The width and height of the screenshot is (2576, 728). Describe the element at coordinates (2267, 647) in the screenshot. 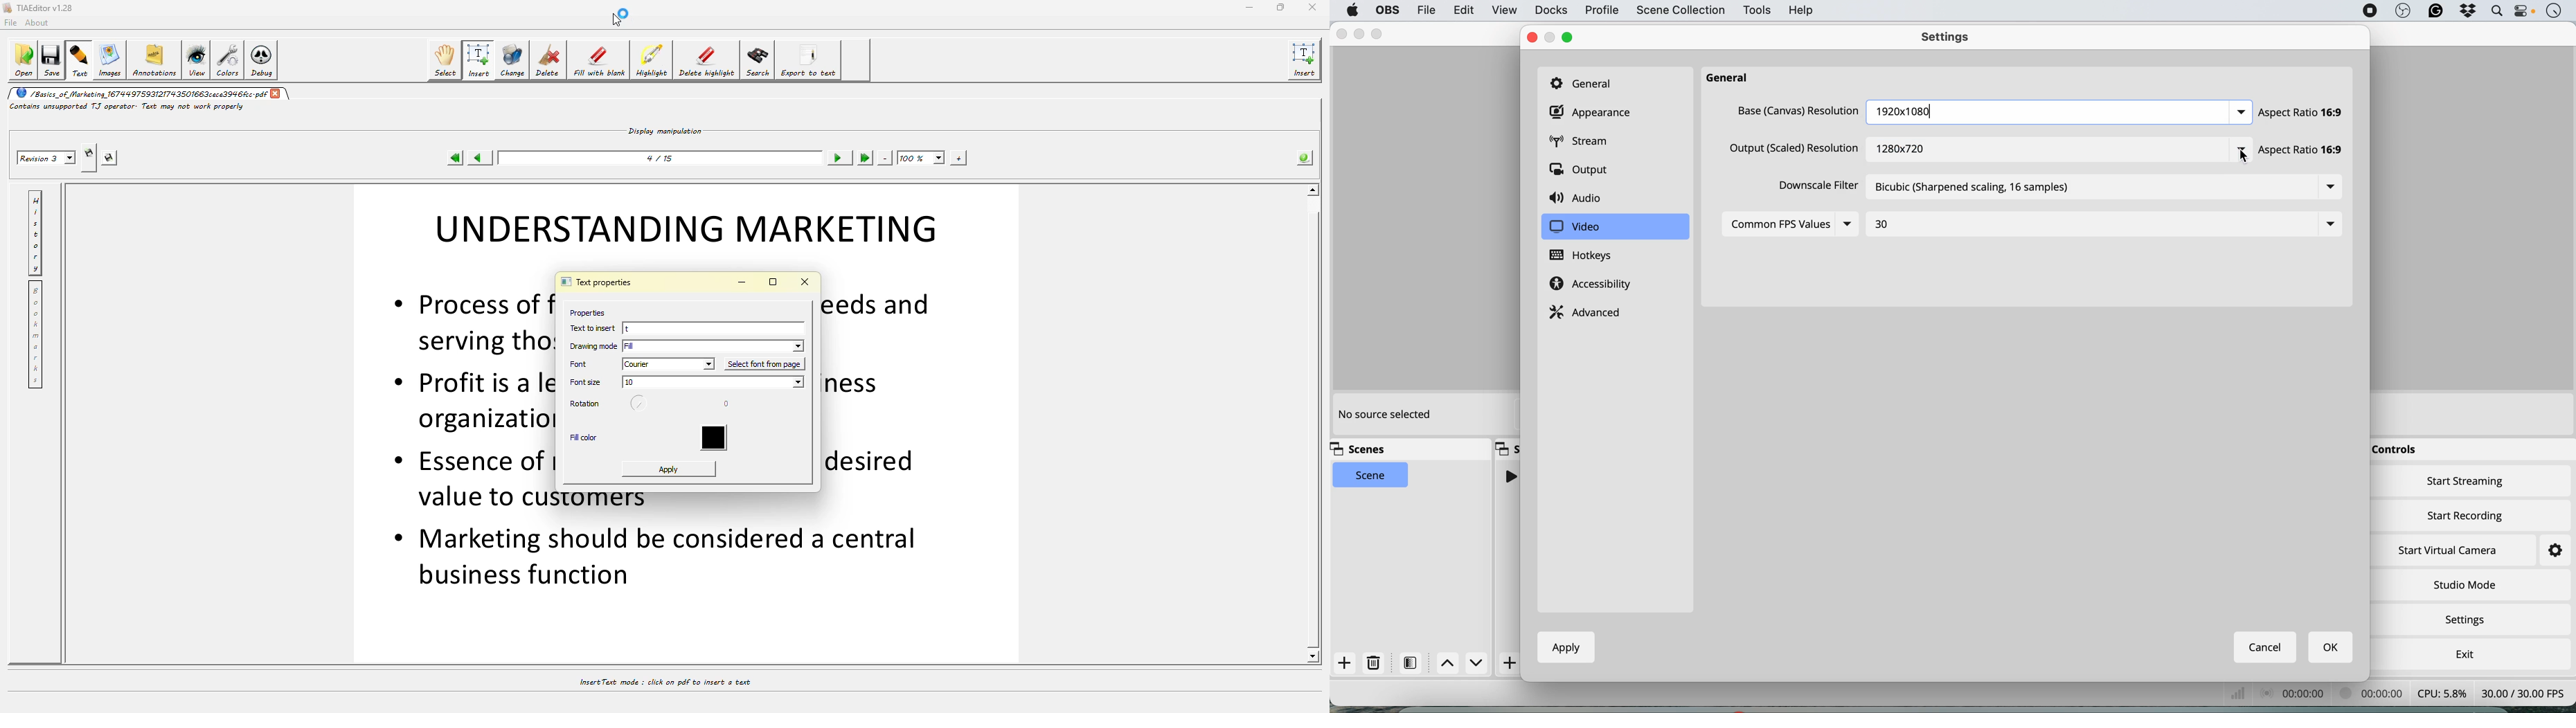

I see `cancel` at that location.